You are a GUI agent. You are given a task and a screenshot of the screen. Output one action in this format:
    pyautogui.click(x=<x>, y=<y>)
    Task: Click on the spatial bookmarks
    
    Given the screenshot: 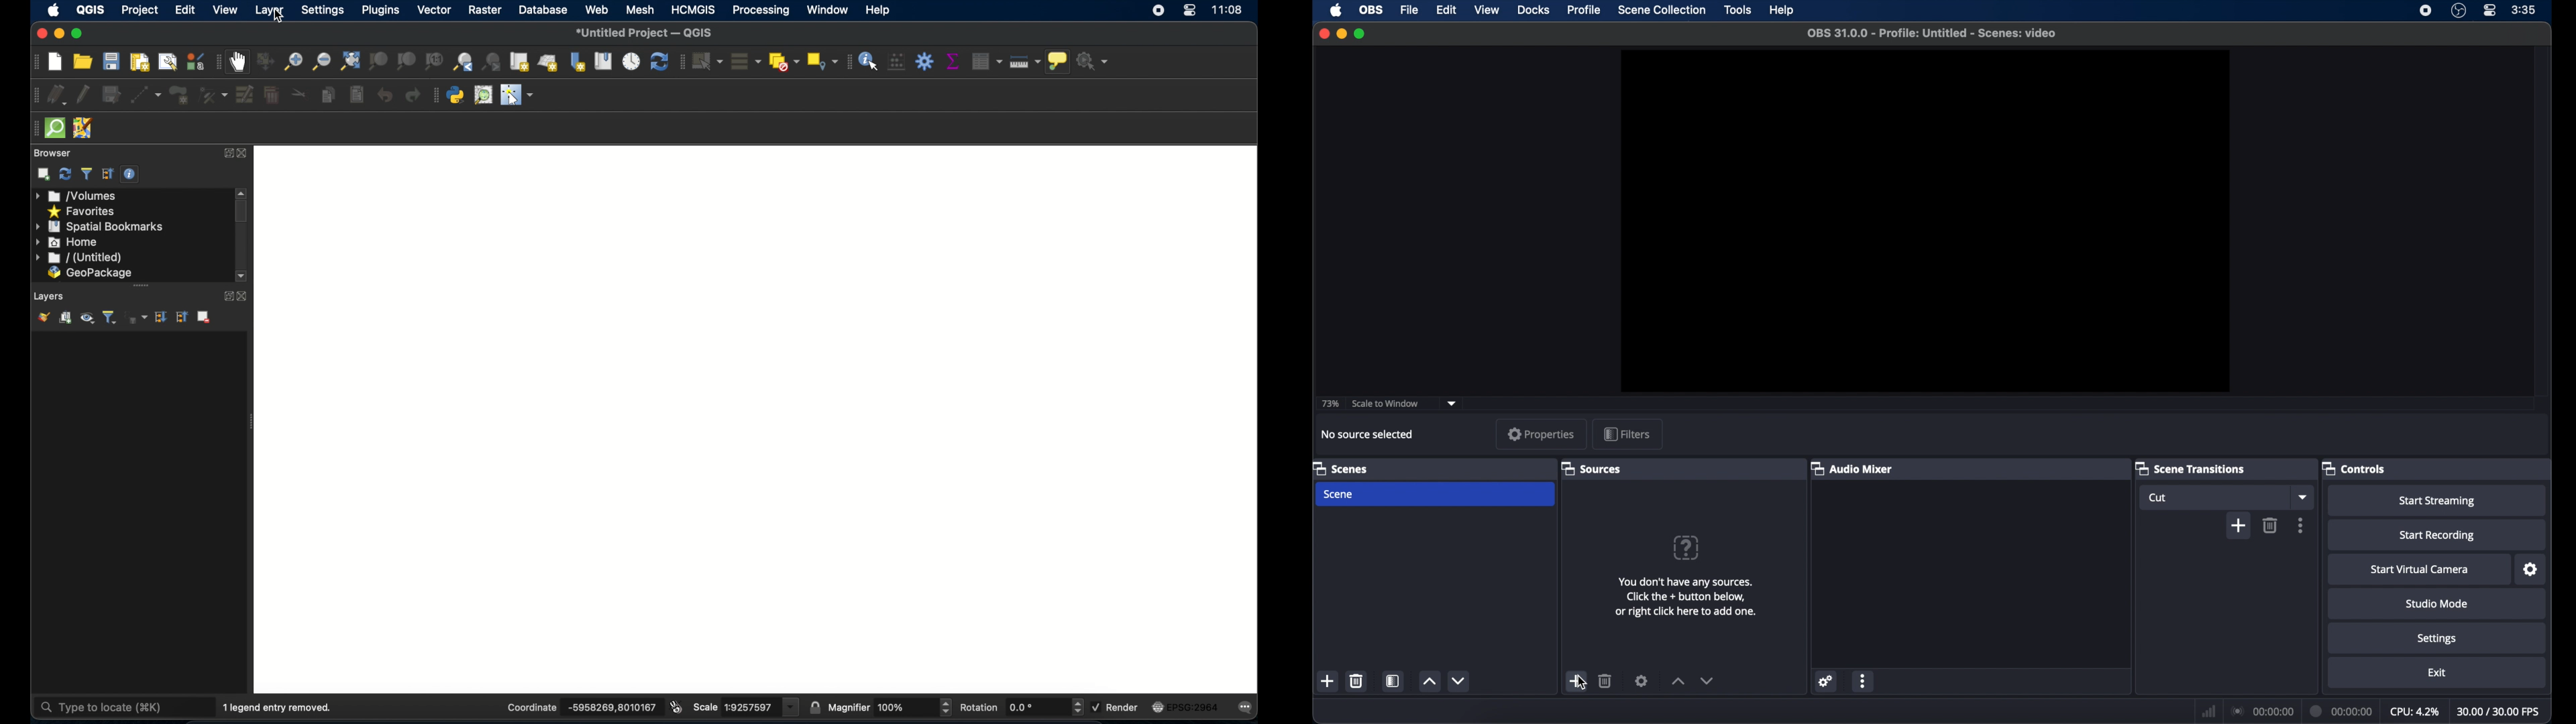 What is the action you would take?
    pyautogui.click(x=100, y=227)
    